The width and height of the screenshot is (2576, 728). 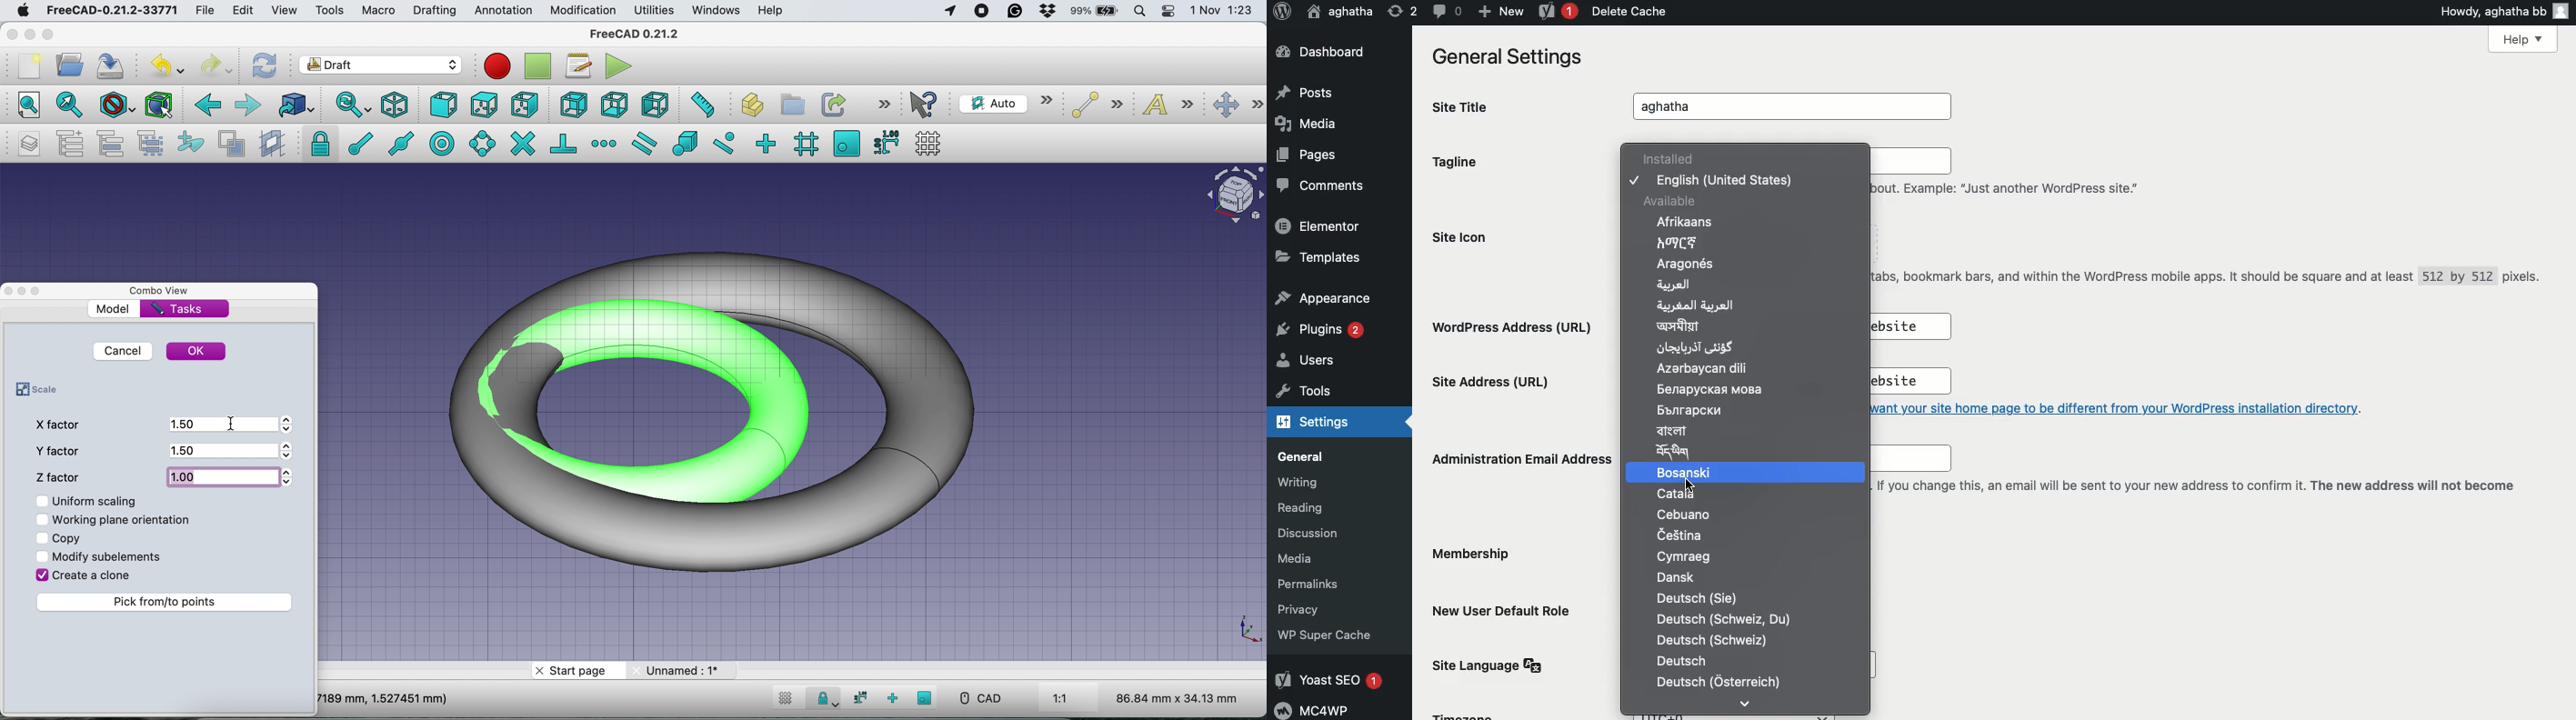 I want to click on 1.5, so click(x=221, y=450).